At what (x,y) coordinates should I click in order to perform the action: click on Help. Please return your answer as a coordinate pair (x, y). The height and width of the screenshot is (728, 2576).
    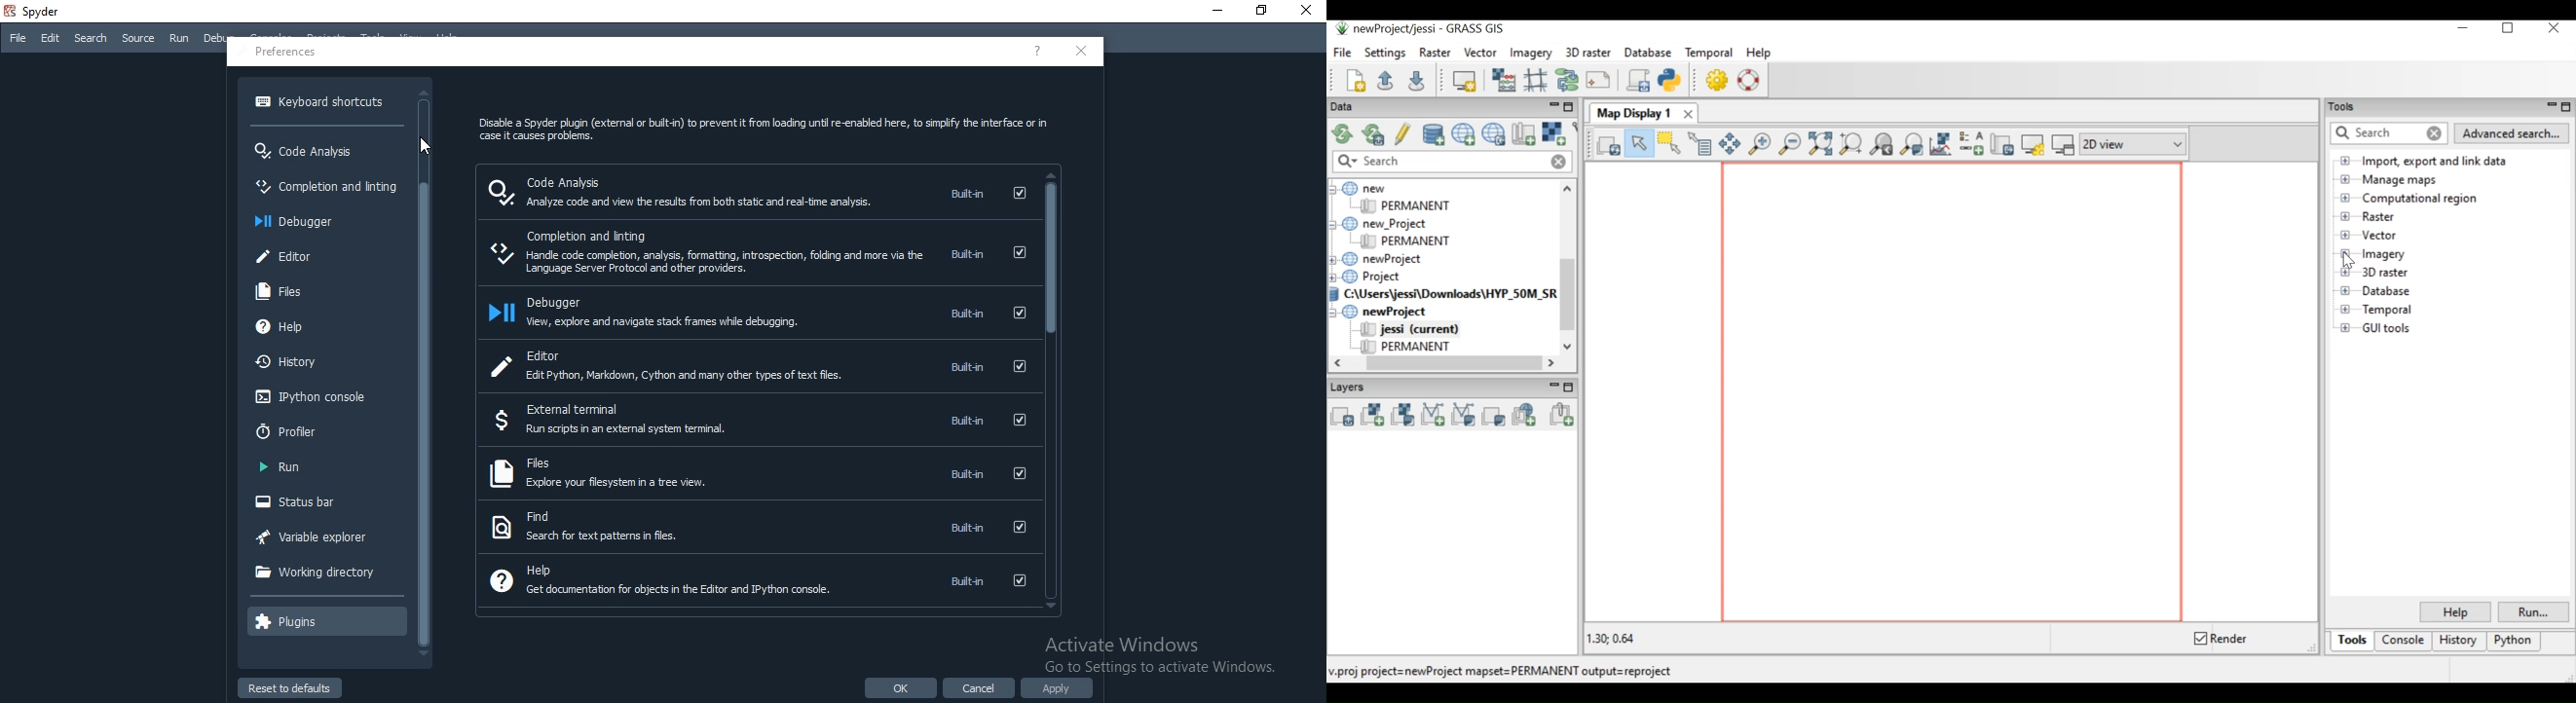
    Looking at the image, I should click on (526, 570).